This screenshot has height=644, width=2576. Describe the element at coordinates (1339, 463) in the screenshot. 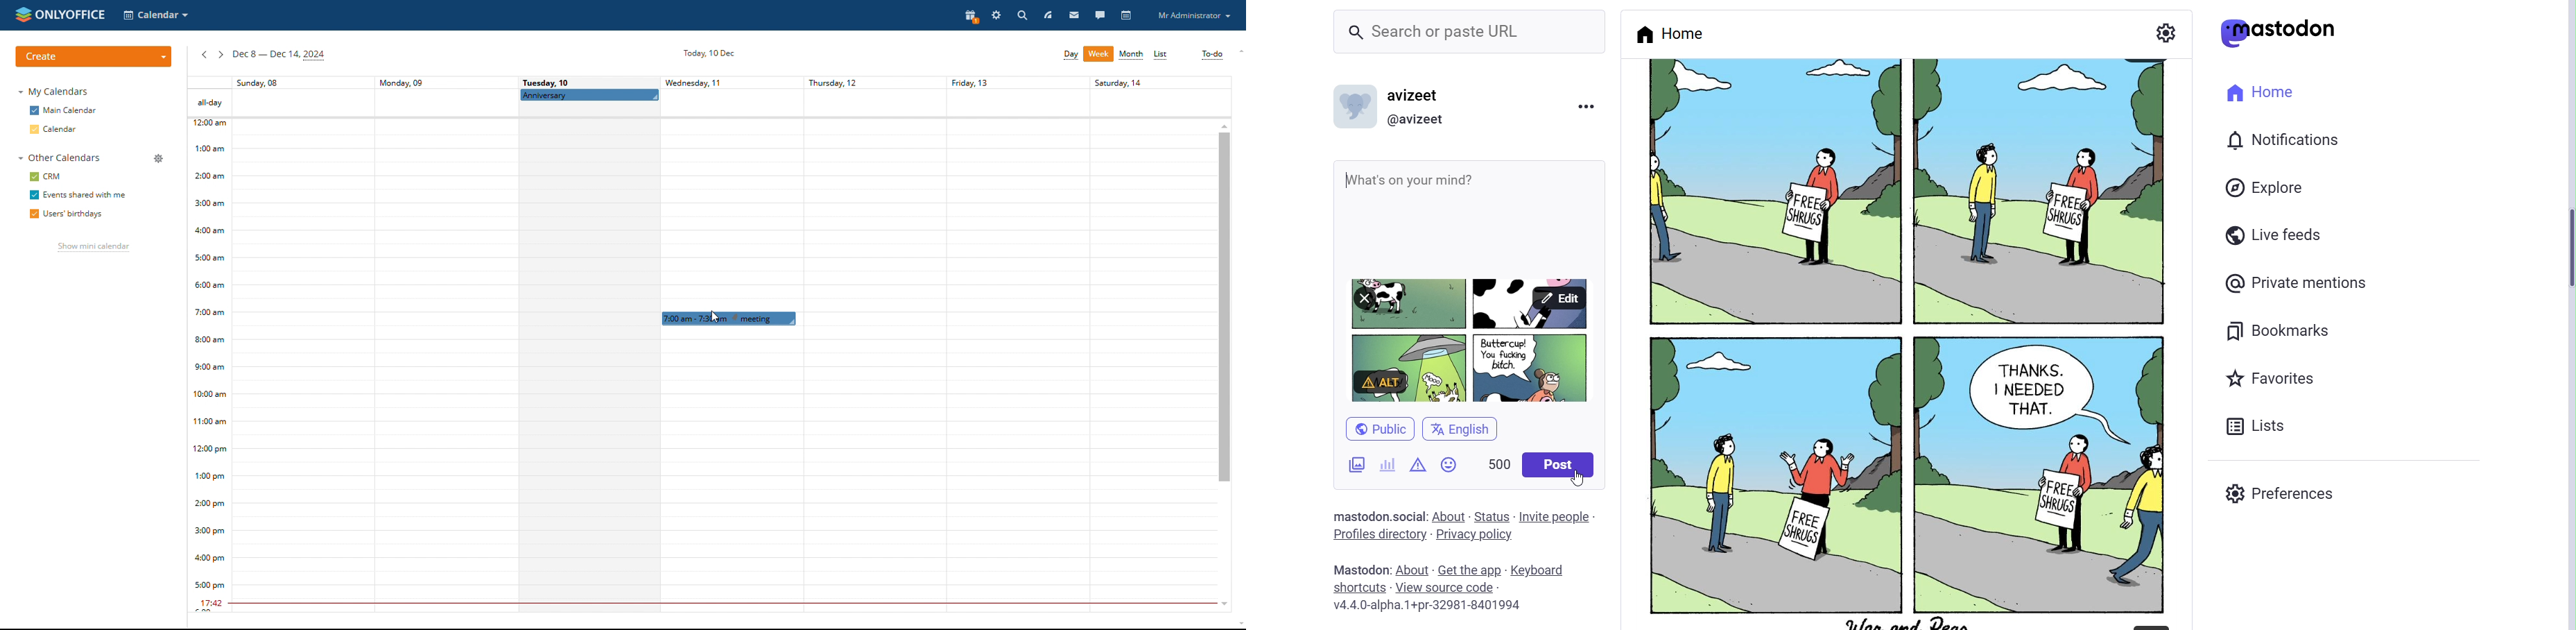

I see `Ad Images` at that location.